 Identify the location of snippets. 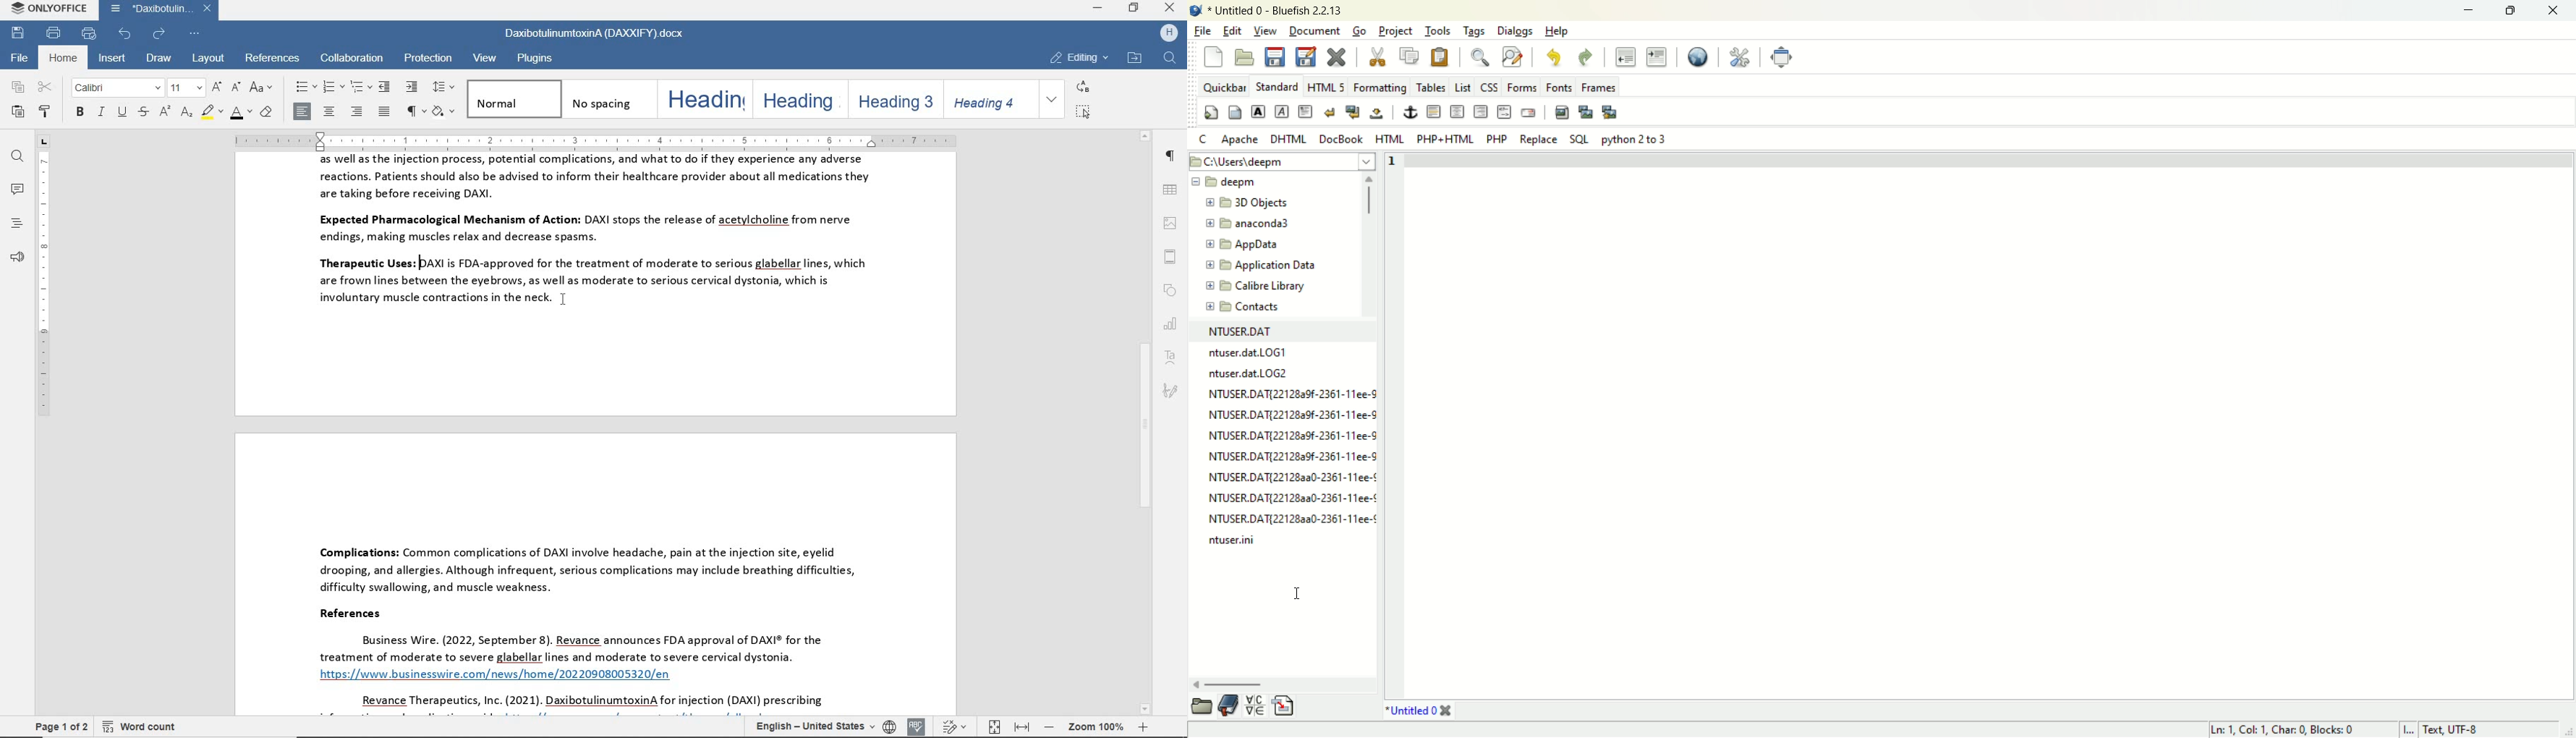
(1285, 706).